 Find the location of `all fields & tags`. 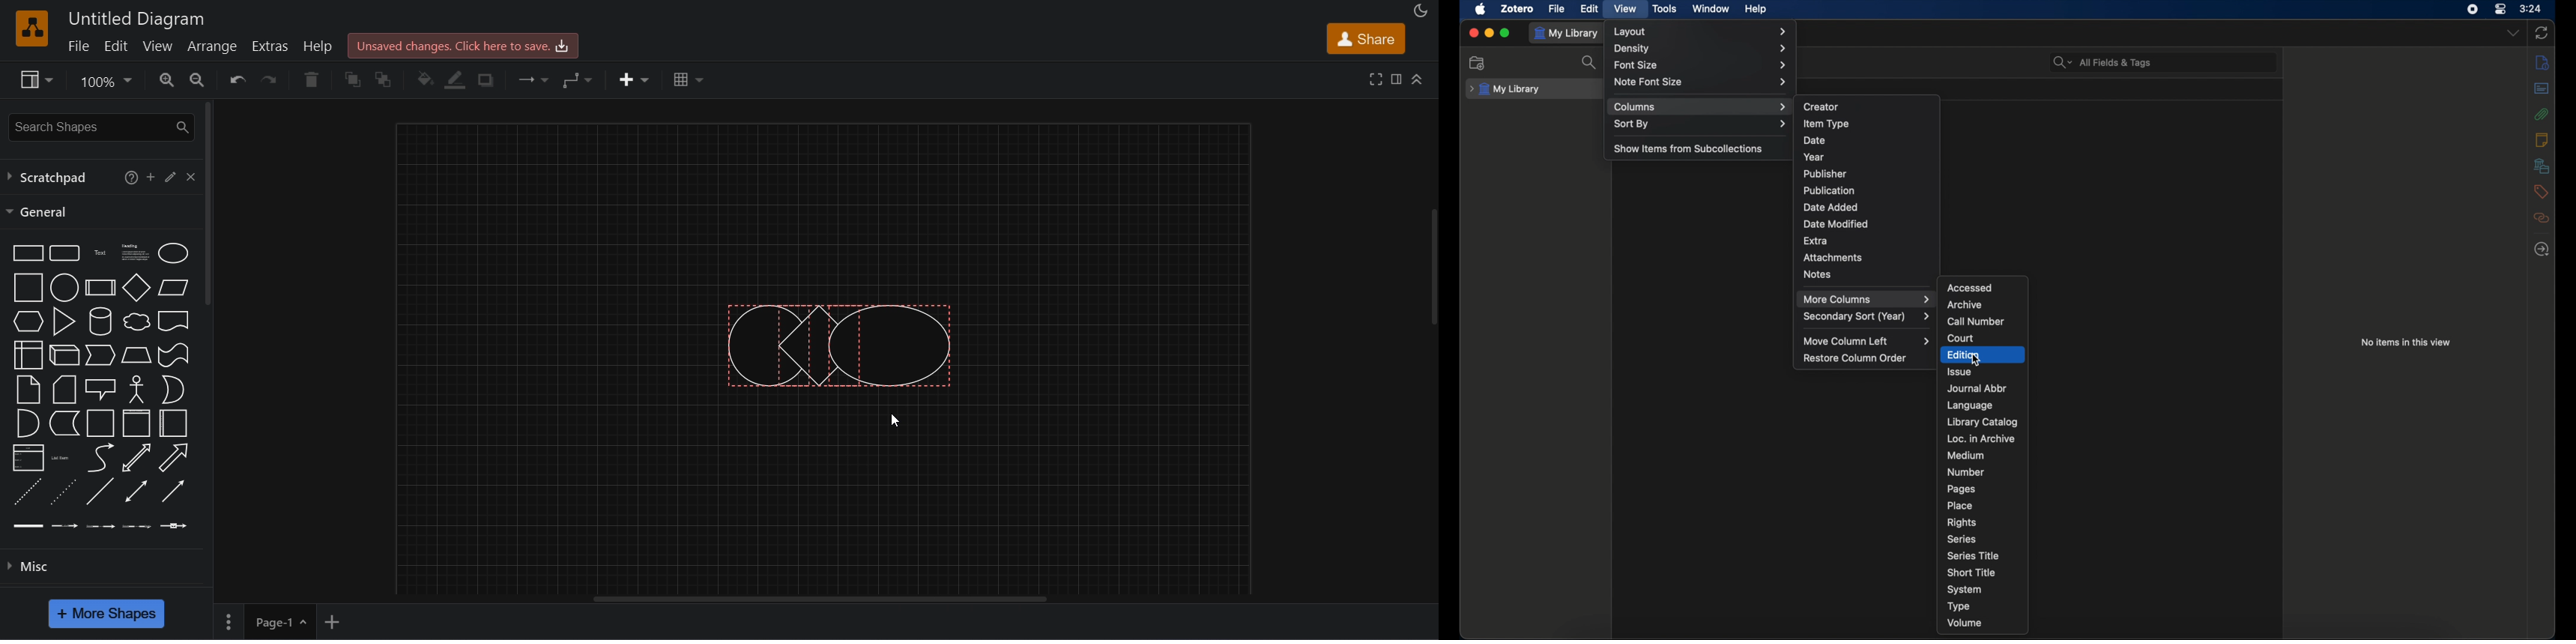

all fields & tags is located at coordinates (2103, 62).